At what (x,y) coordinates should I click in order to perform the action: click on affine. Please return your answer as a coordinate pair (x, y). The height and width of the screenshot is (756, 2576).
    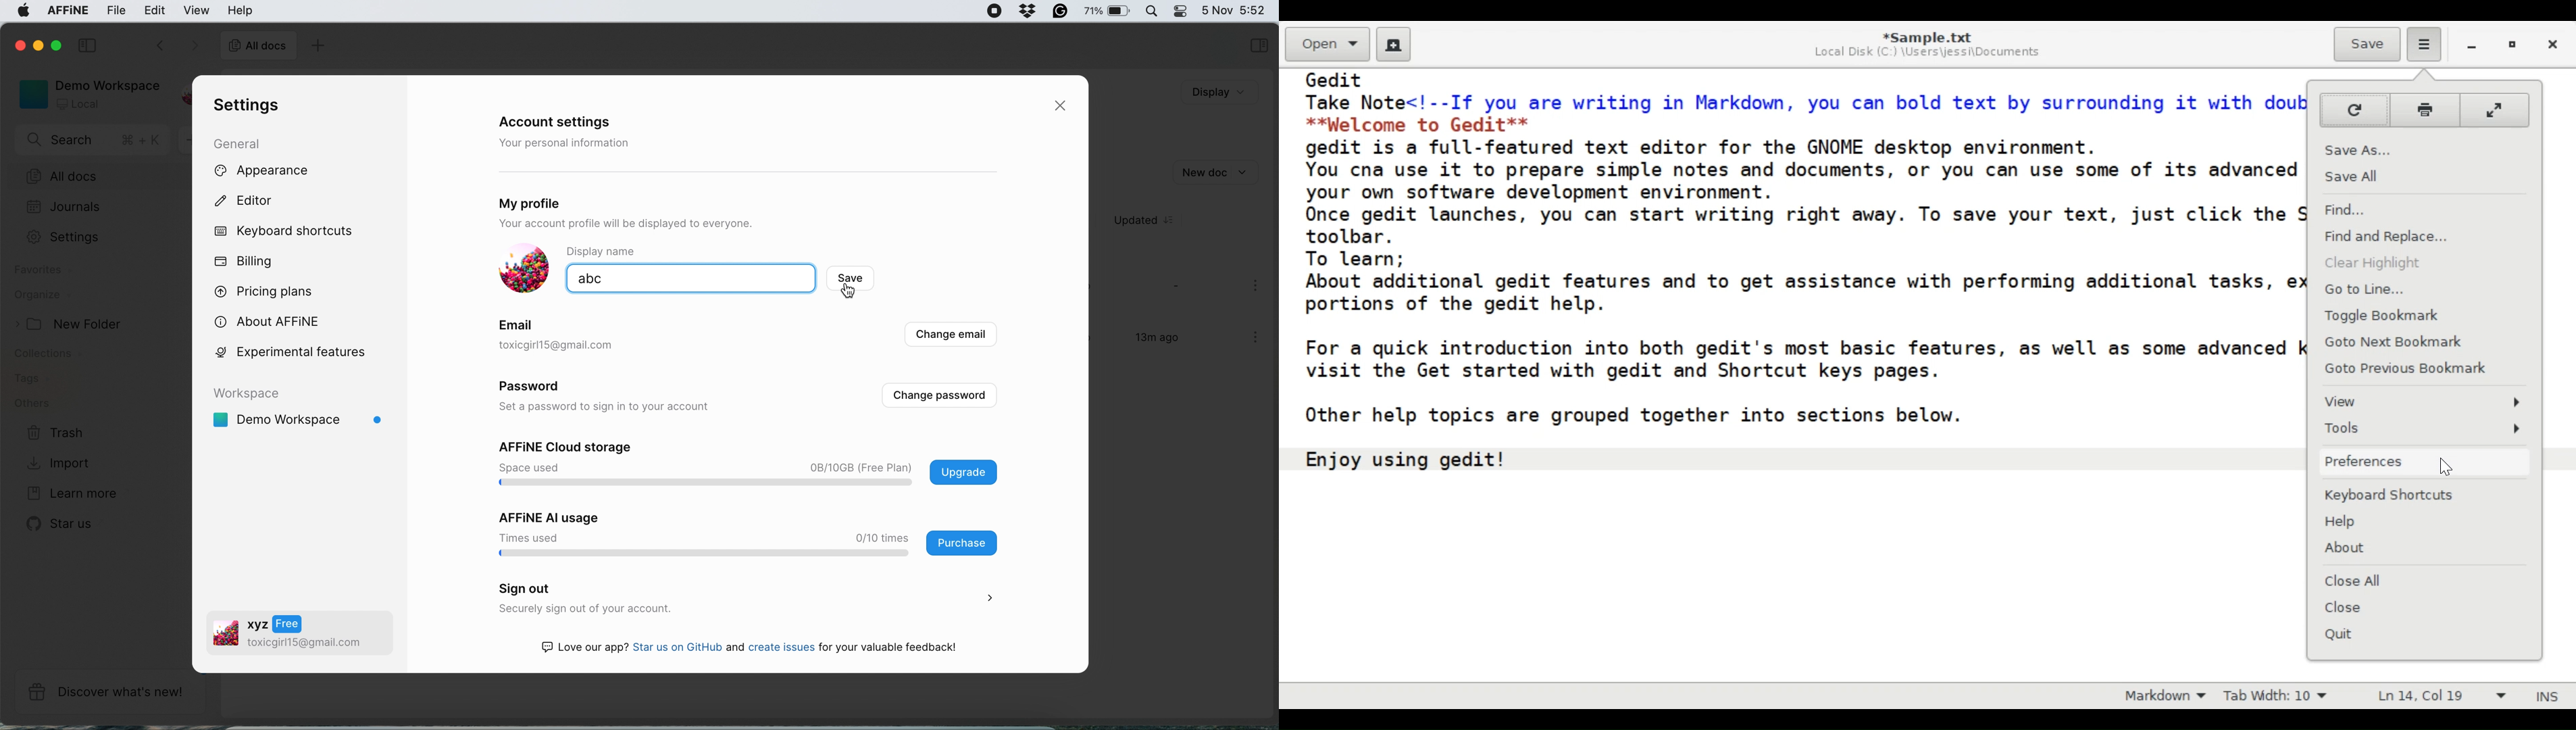
    Looking at the image, I should click on (66, 12).